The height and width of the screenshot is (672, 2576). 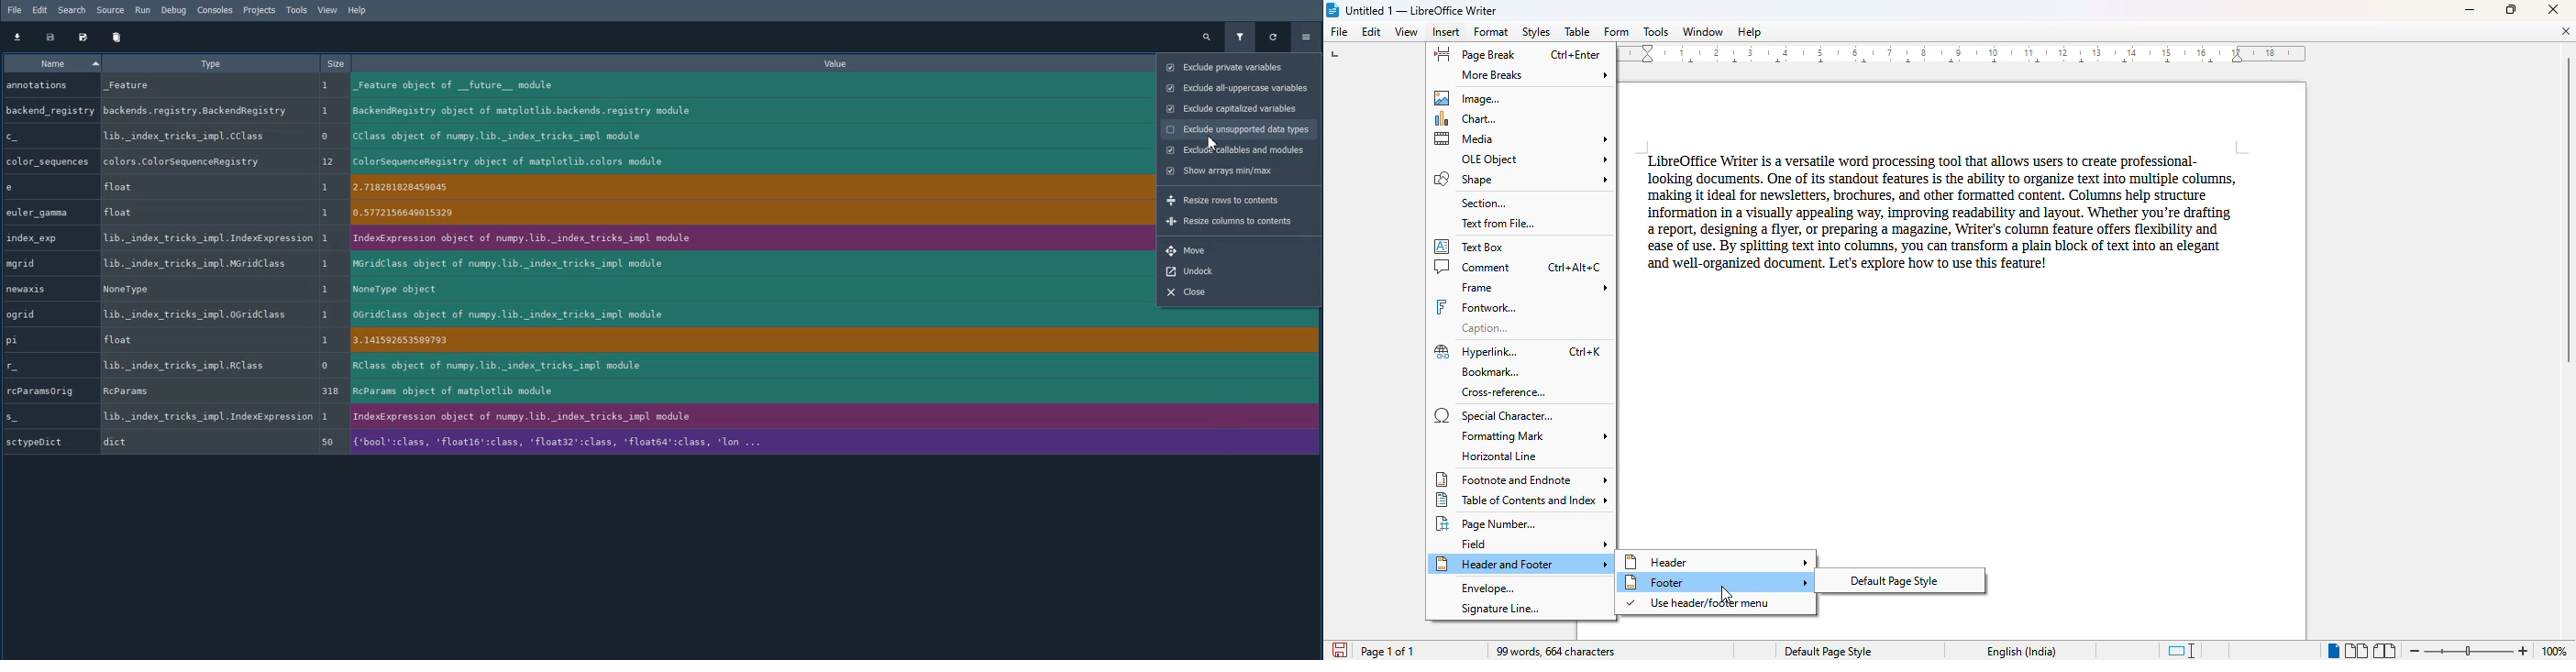 I want to click on Projects, so click(x=259, y=10).